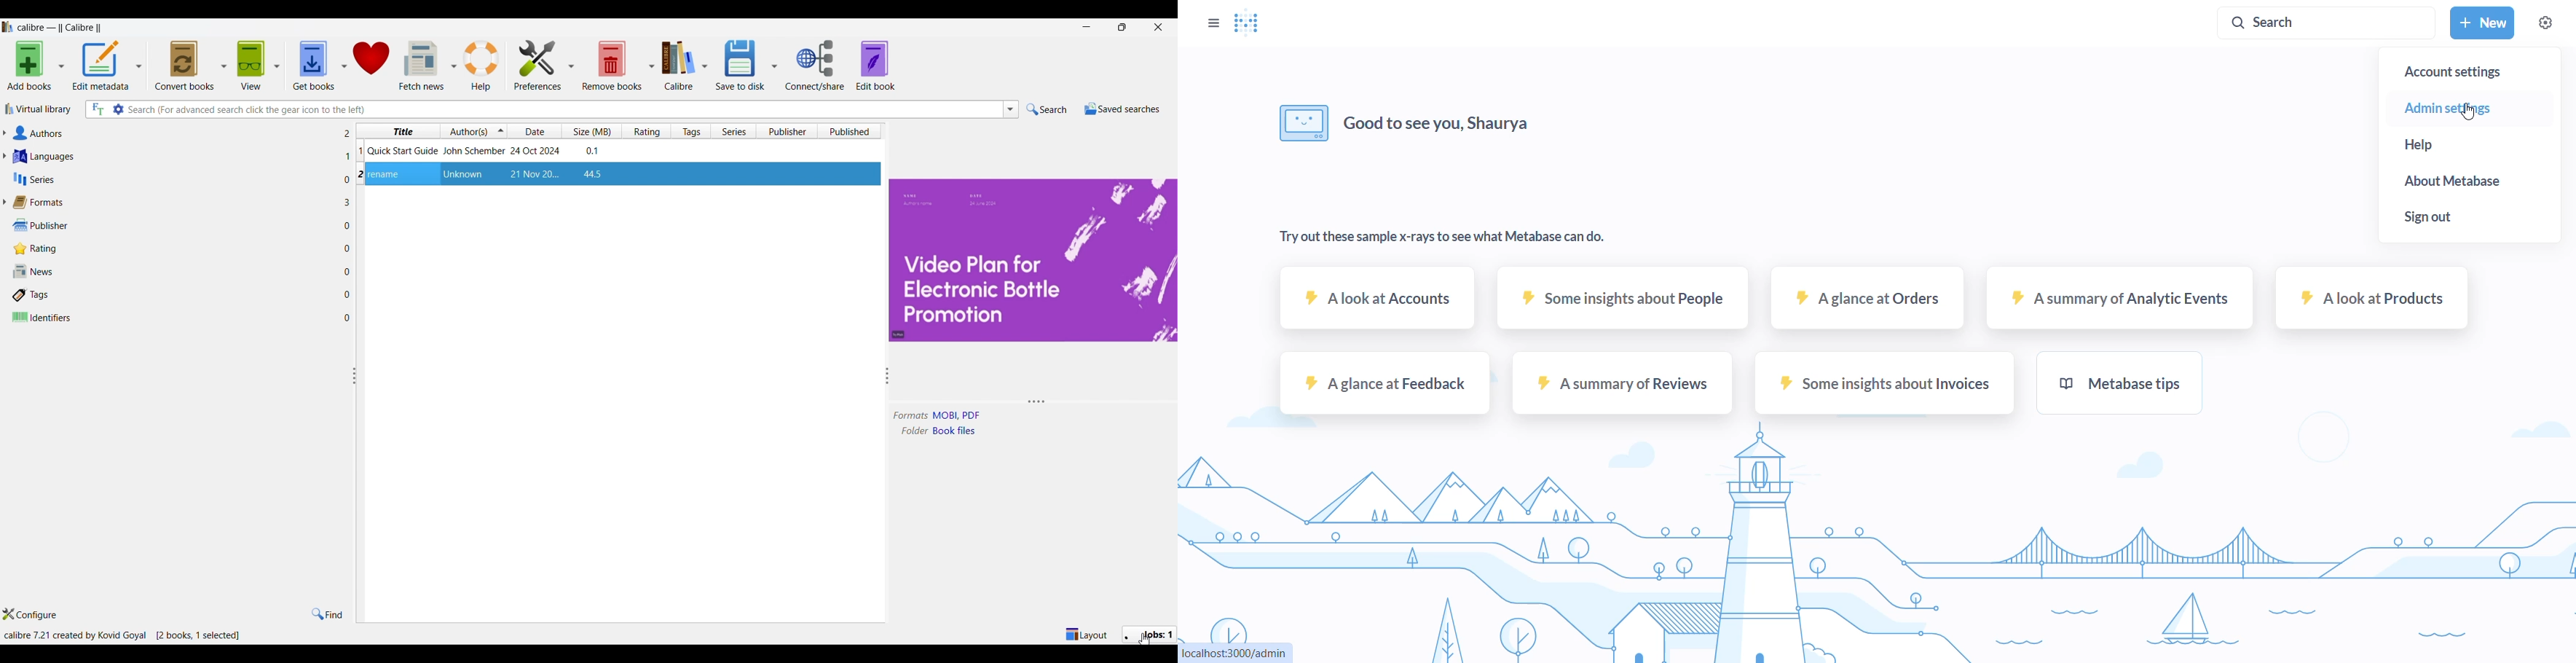 The height and width of the screenshot is (672, 2576). I want to click on Search, so click(1048, 109).